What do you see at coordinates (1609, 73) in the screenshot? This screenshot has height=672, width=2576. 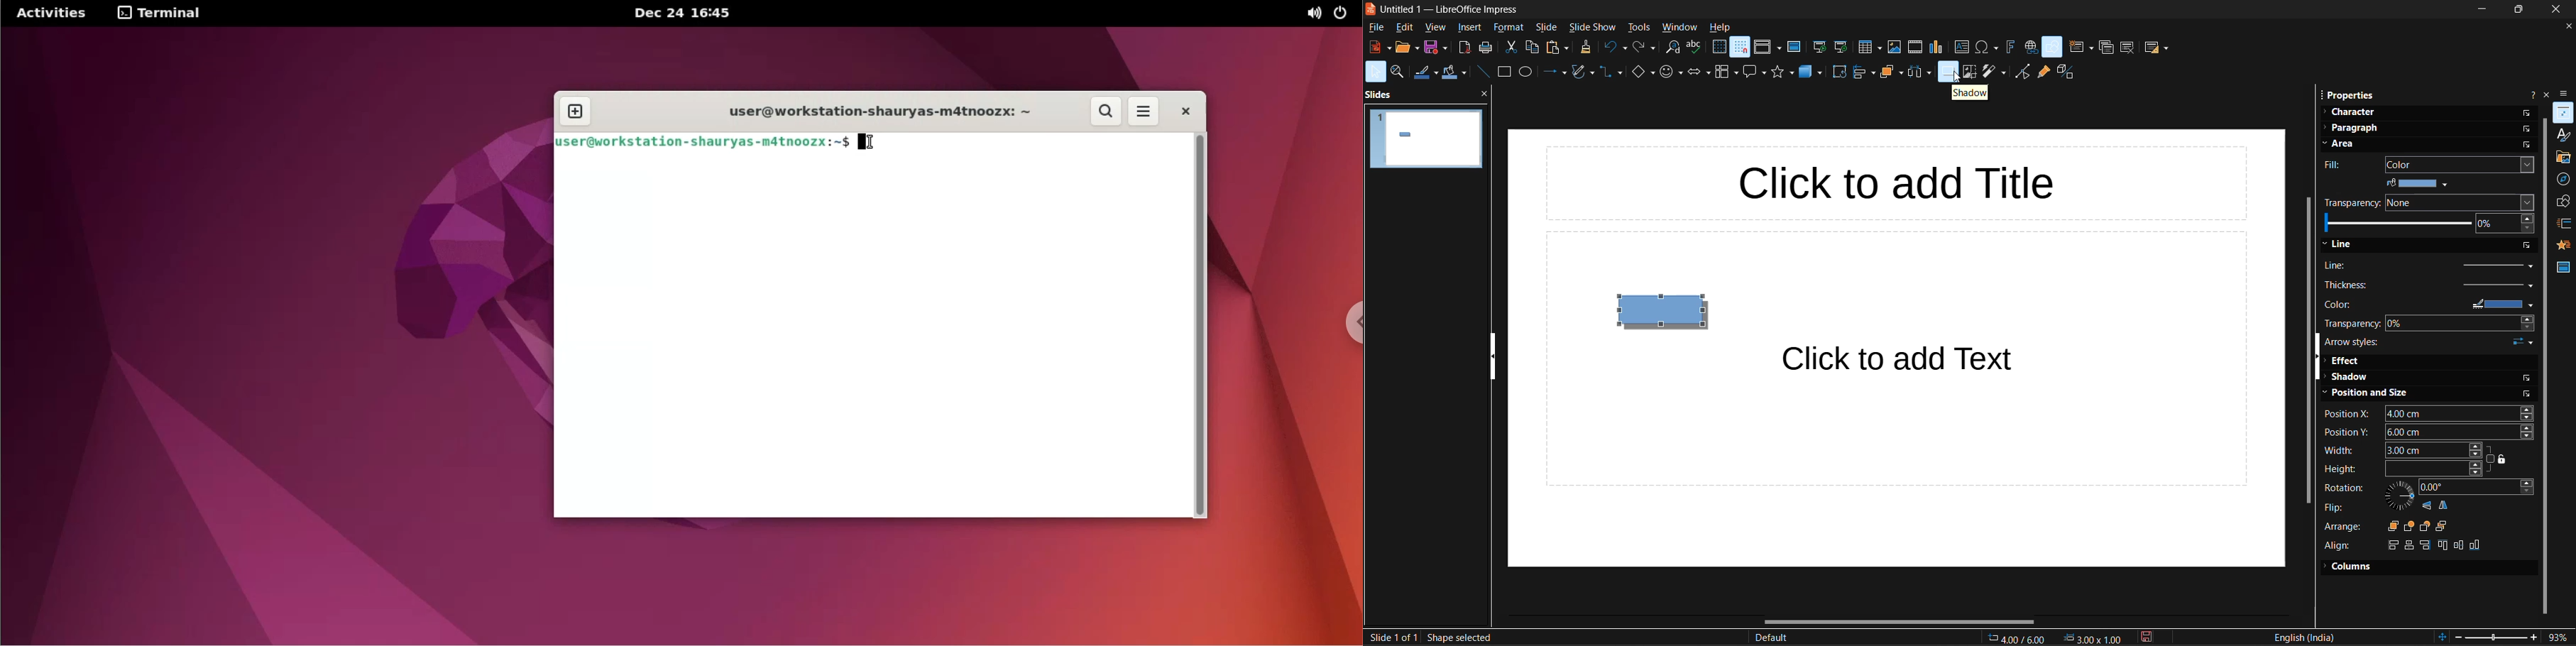 I see `connectors` at bounding box center [1609, 73].